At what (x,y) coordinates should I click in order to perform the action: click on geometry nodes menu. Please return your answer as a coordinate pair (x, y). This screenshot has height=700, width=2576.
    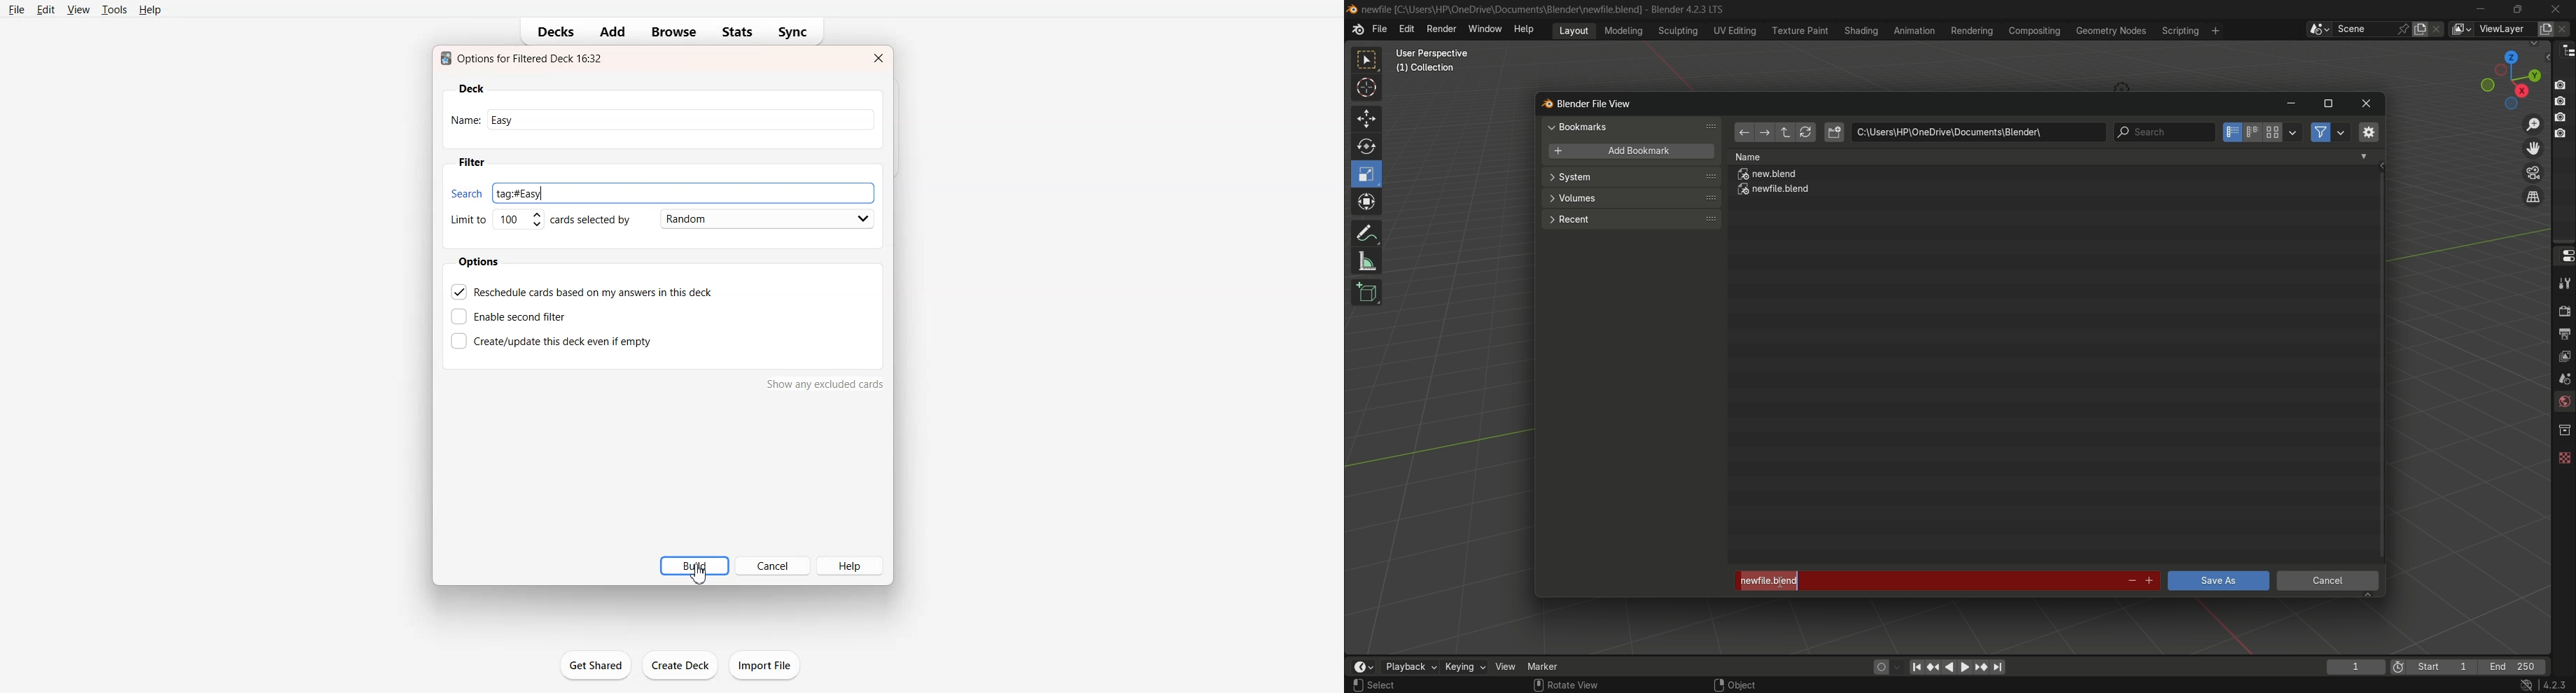
    Looking at the image, I should click on (2110, 31).